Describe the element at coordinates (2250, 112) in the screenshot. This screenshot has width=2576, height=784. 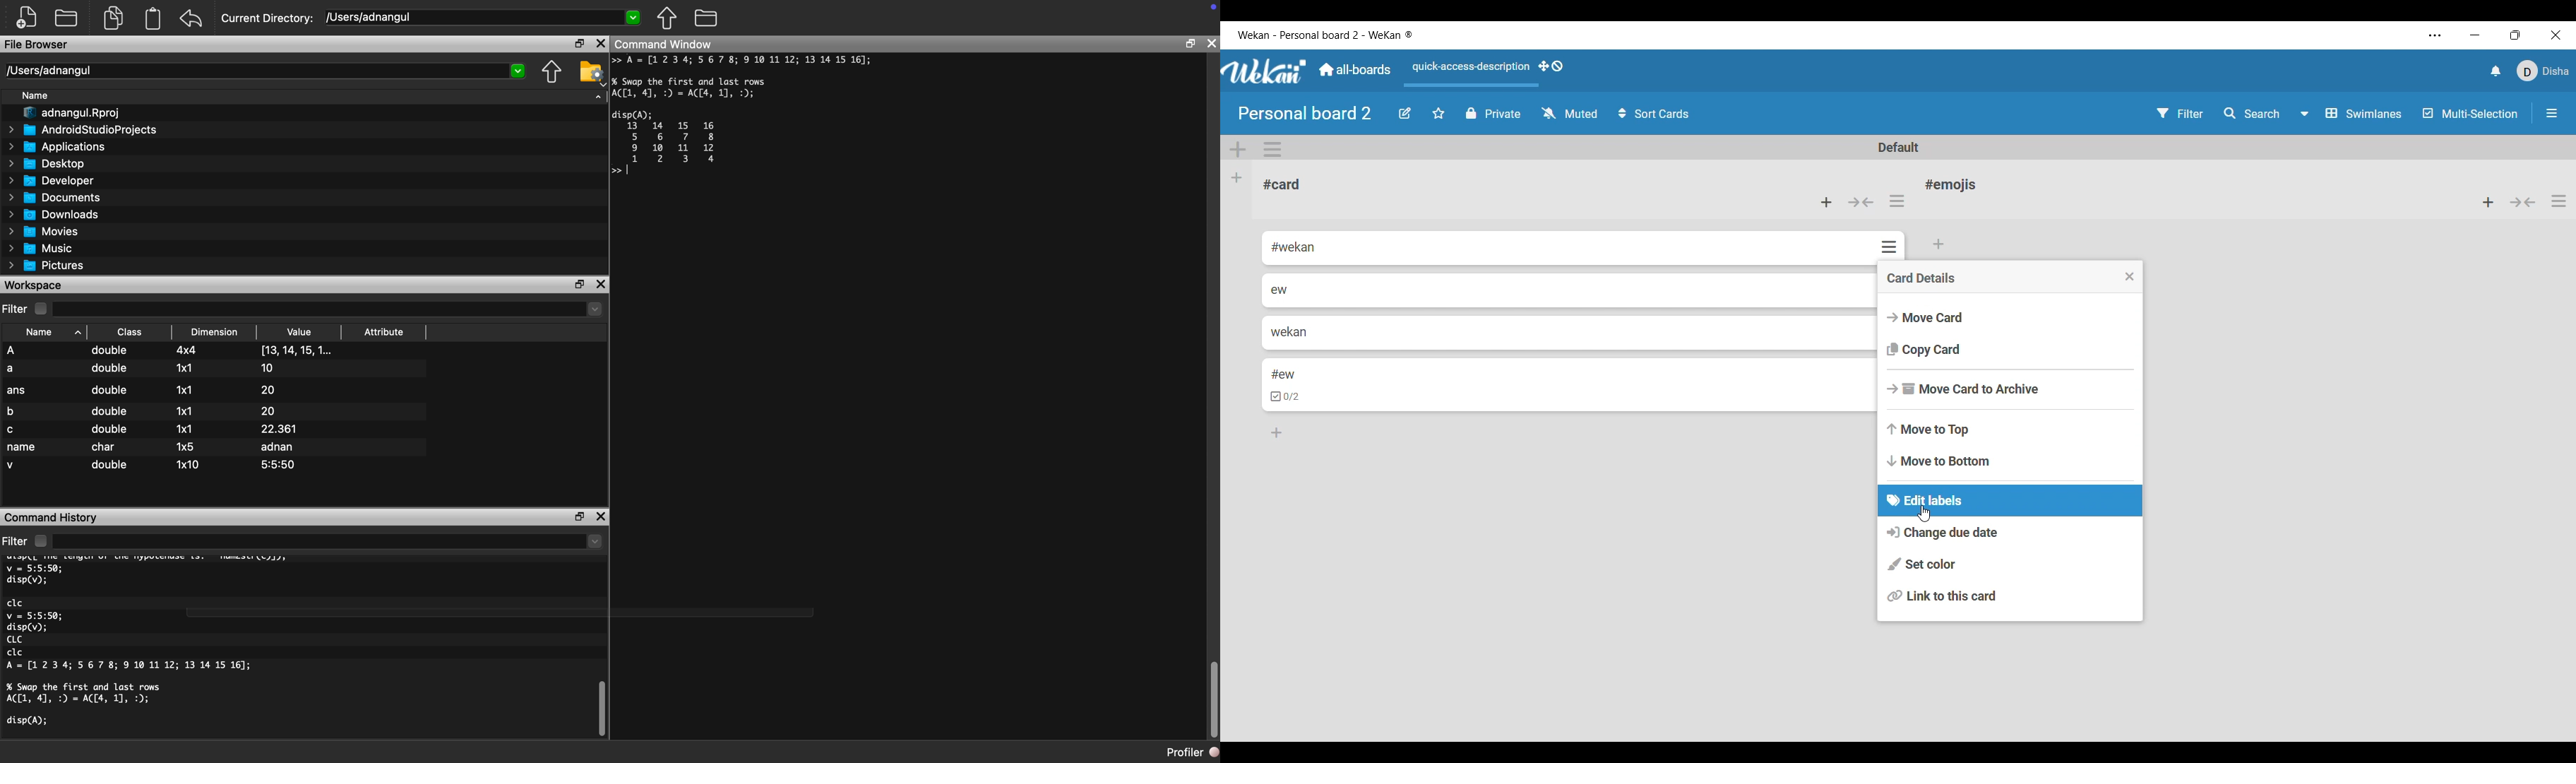
I see `Search` at that location.